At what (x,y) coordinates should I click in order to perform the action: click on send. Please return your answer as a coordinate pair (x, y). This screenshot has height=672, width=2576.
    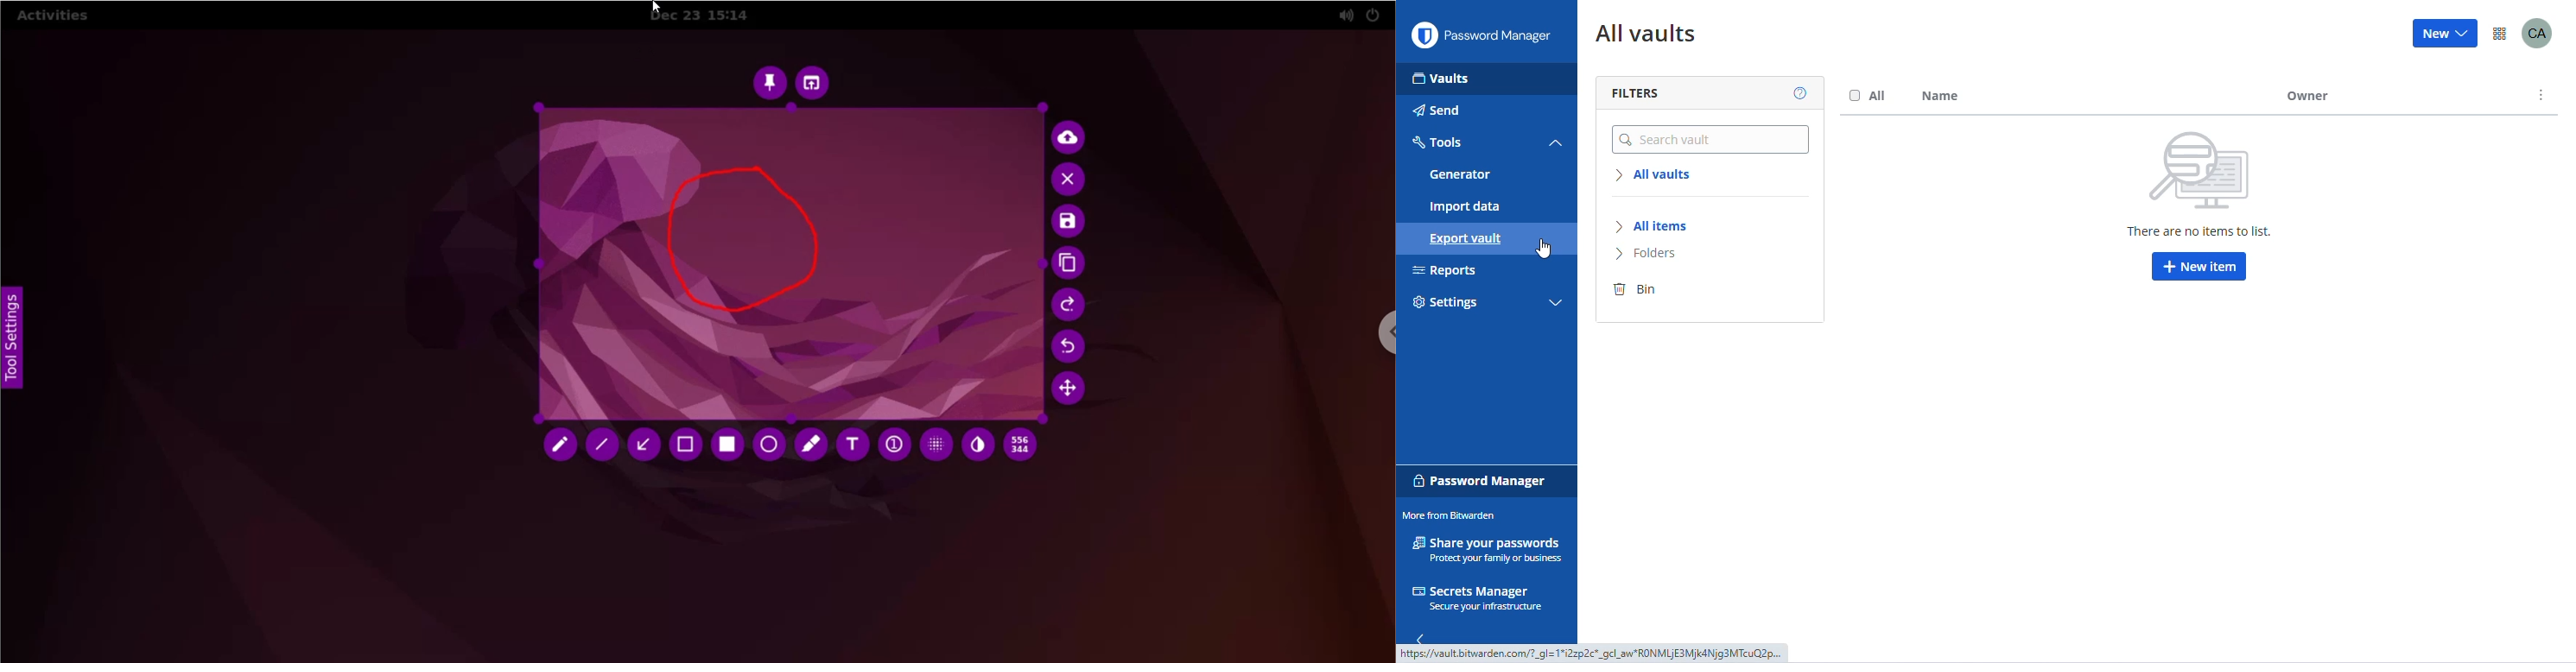
    Looking at the image, I should click on (1437, 110).